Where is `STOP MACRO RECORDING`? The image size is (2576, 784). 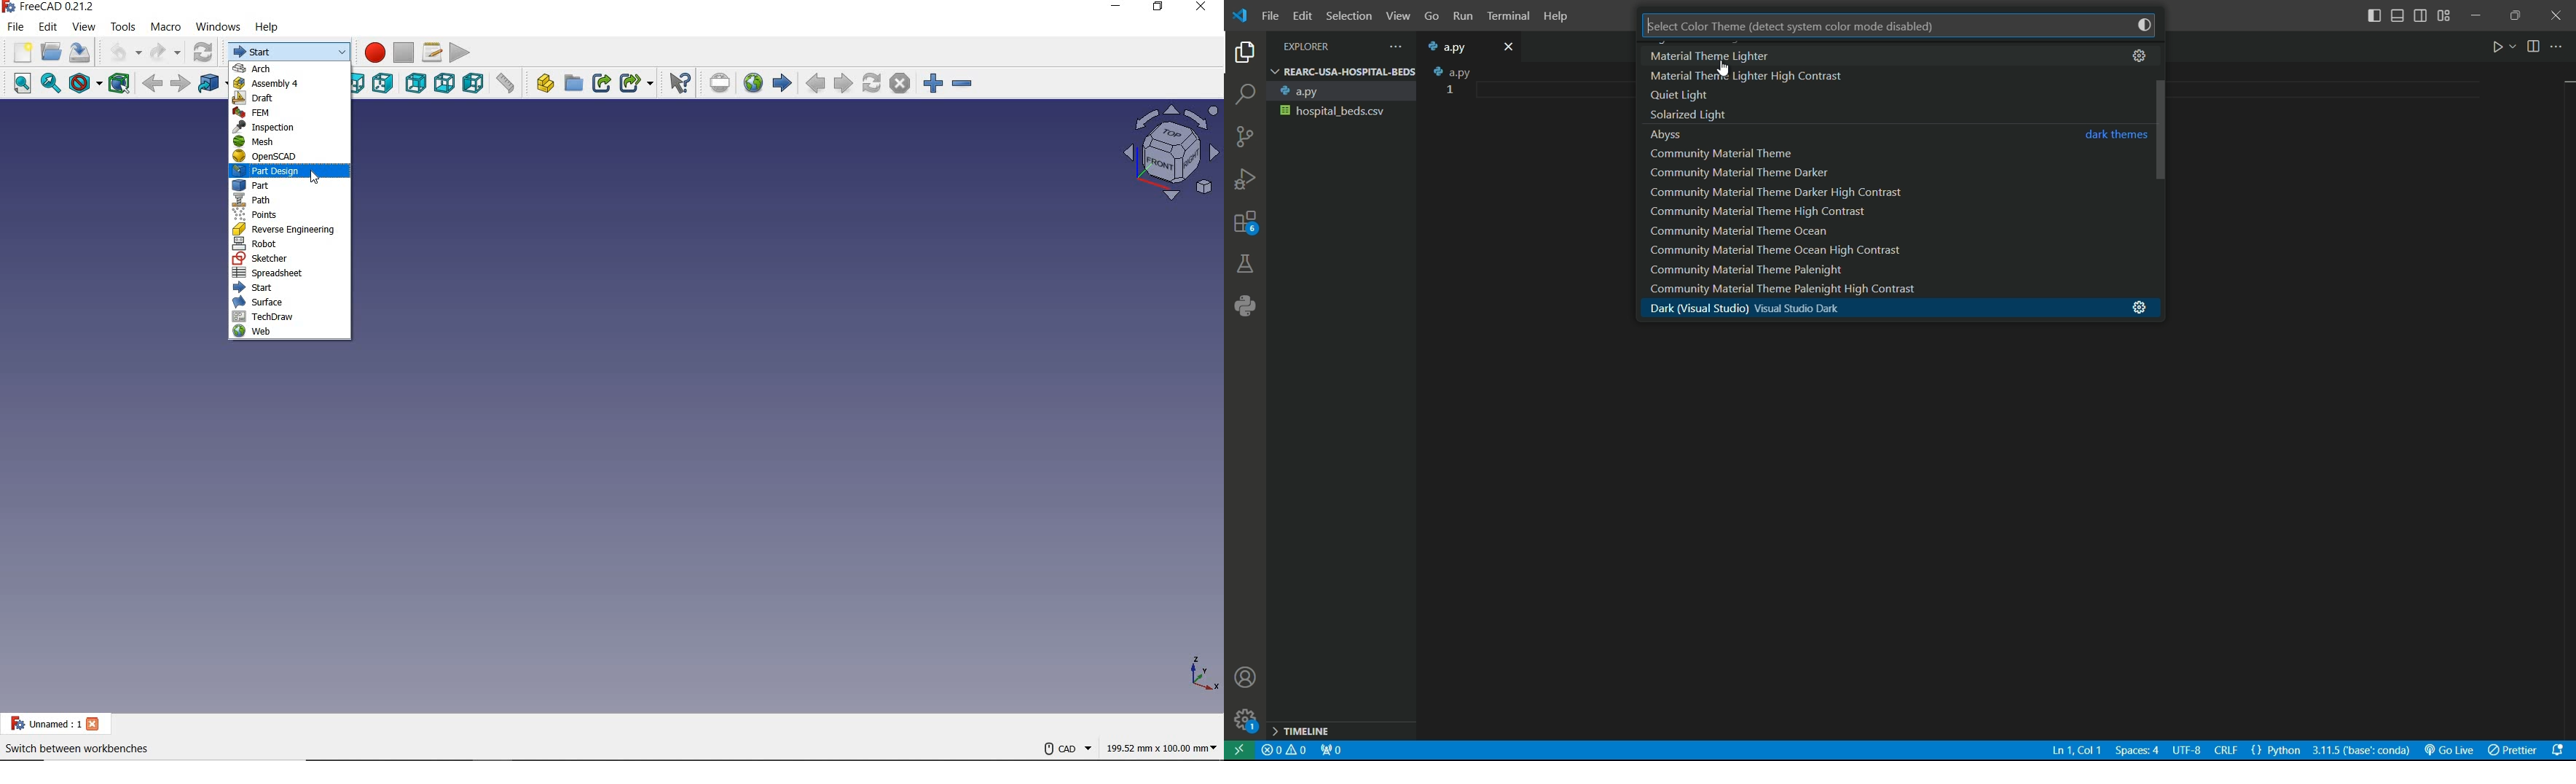 STOP MACRO RECORDING is located at coordinates (404, 52).